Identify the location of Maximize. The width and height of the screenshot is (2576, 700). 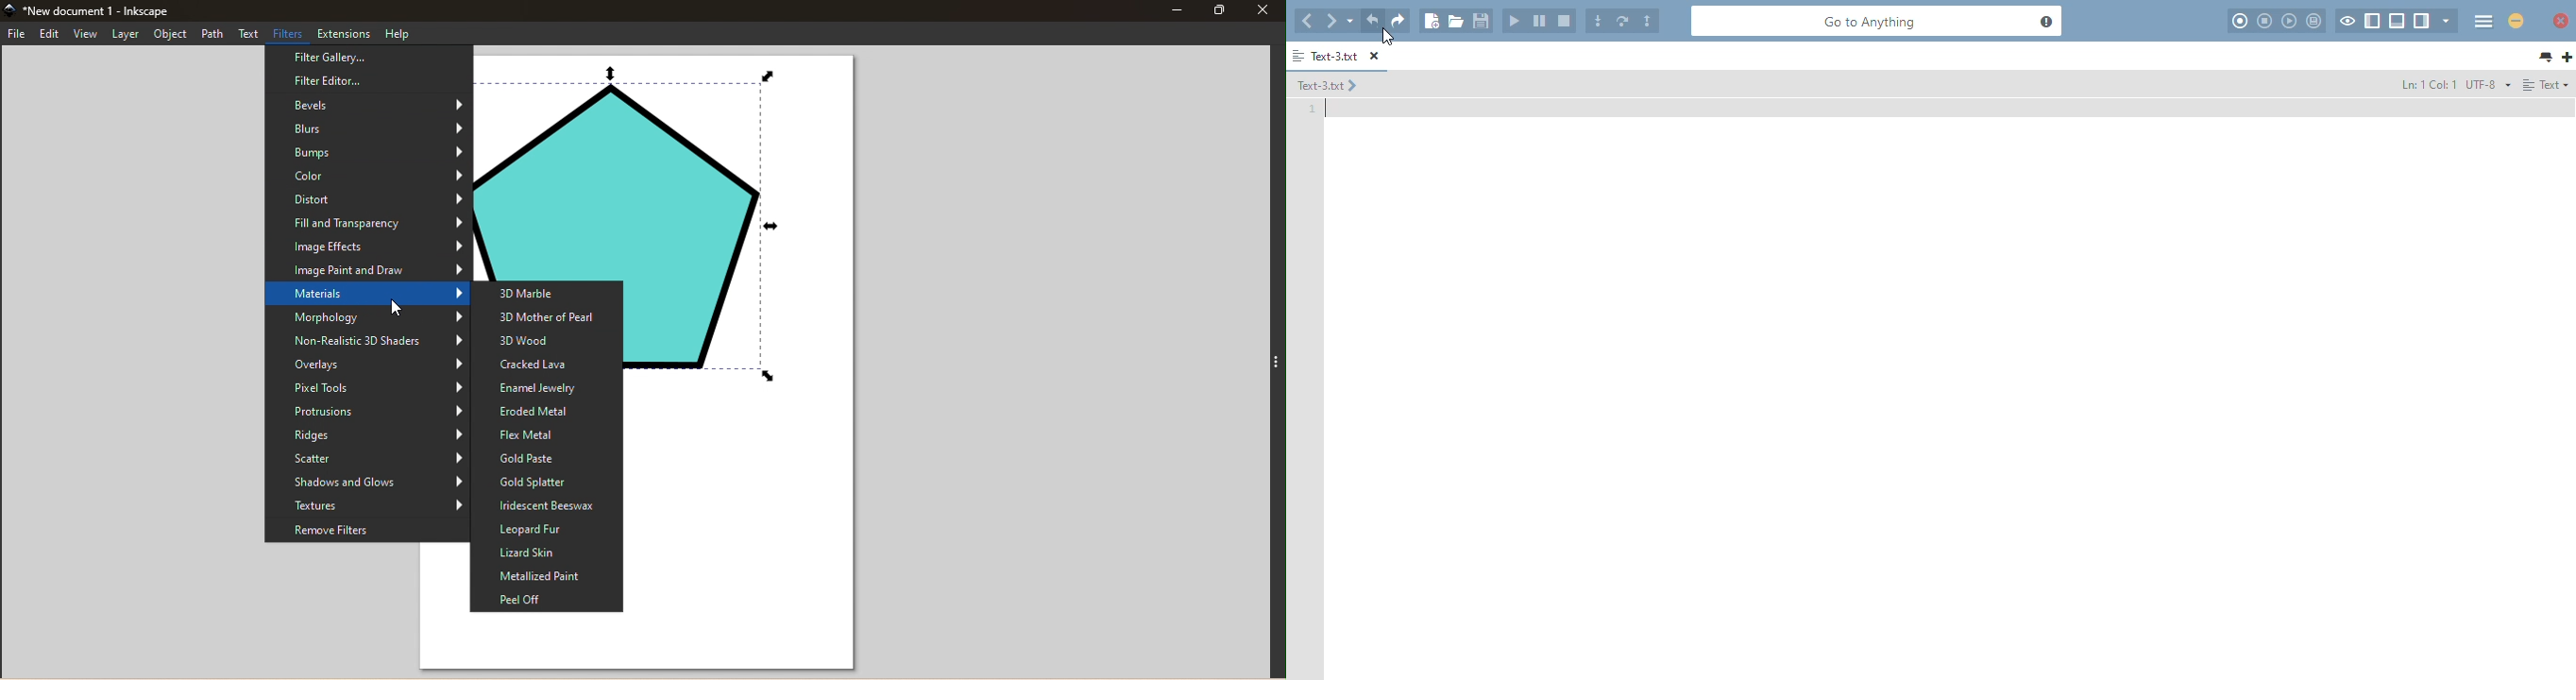
(1219, 9).